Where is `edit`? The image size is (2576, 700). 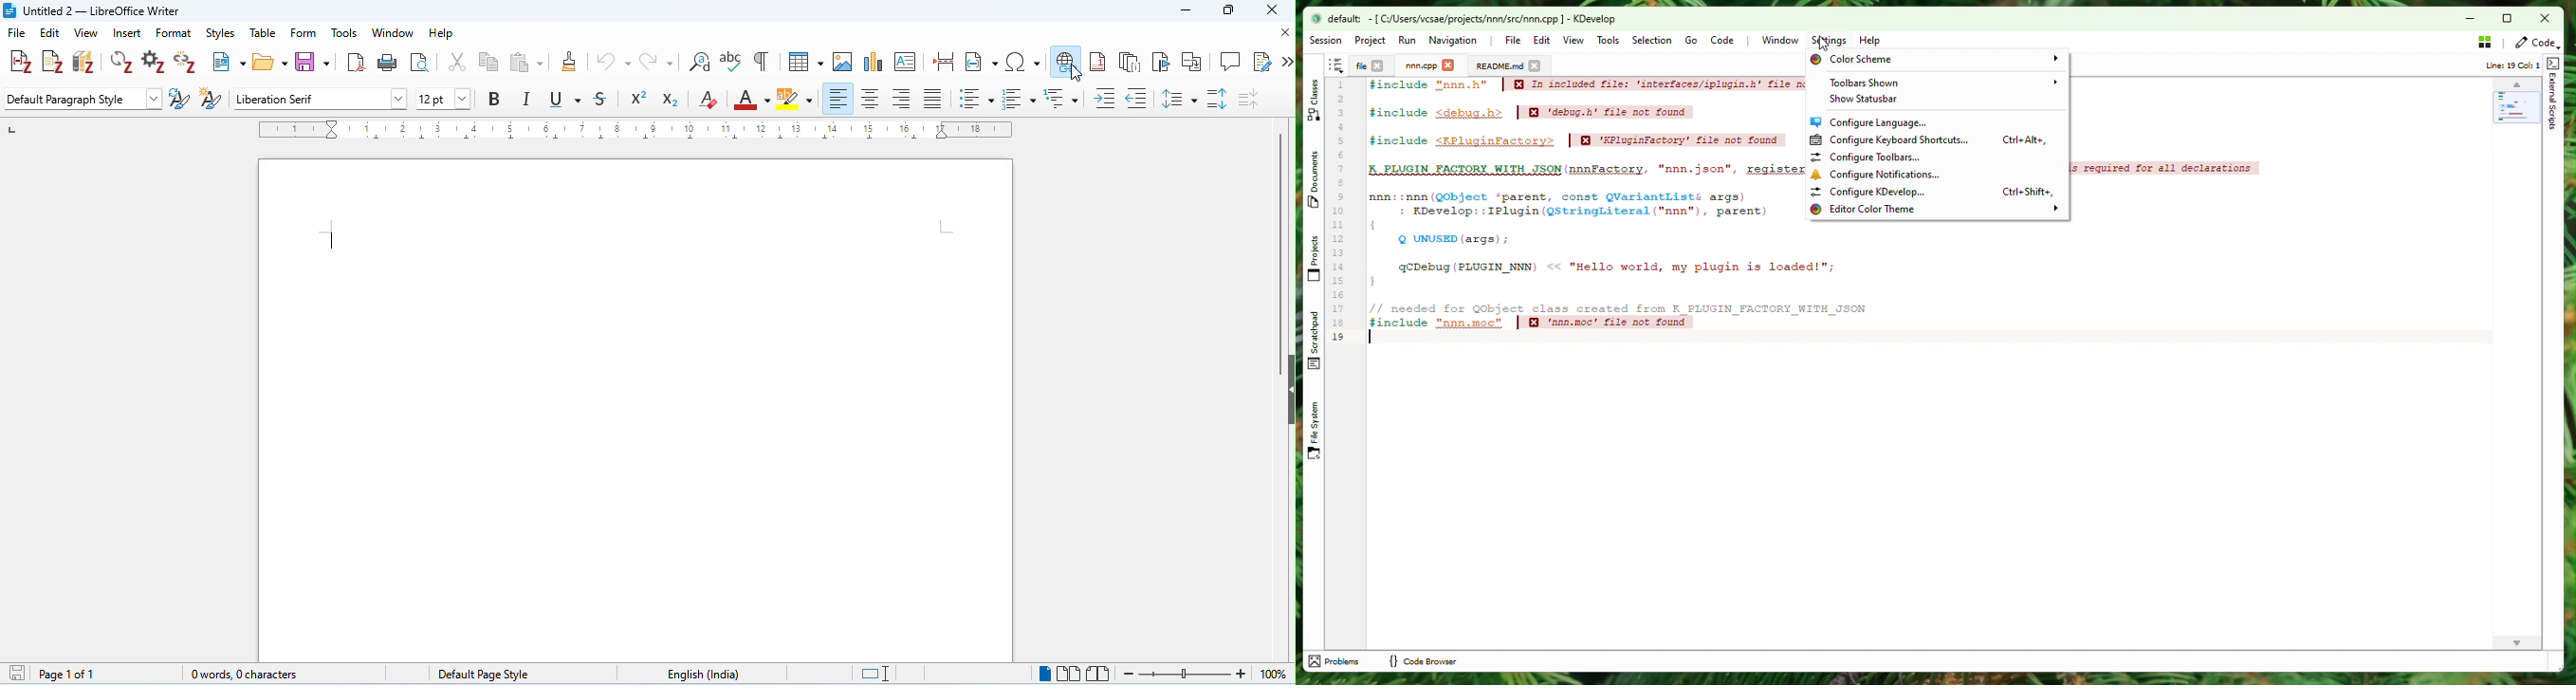
edit is located at coordinates (52, 32).